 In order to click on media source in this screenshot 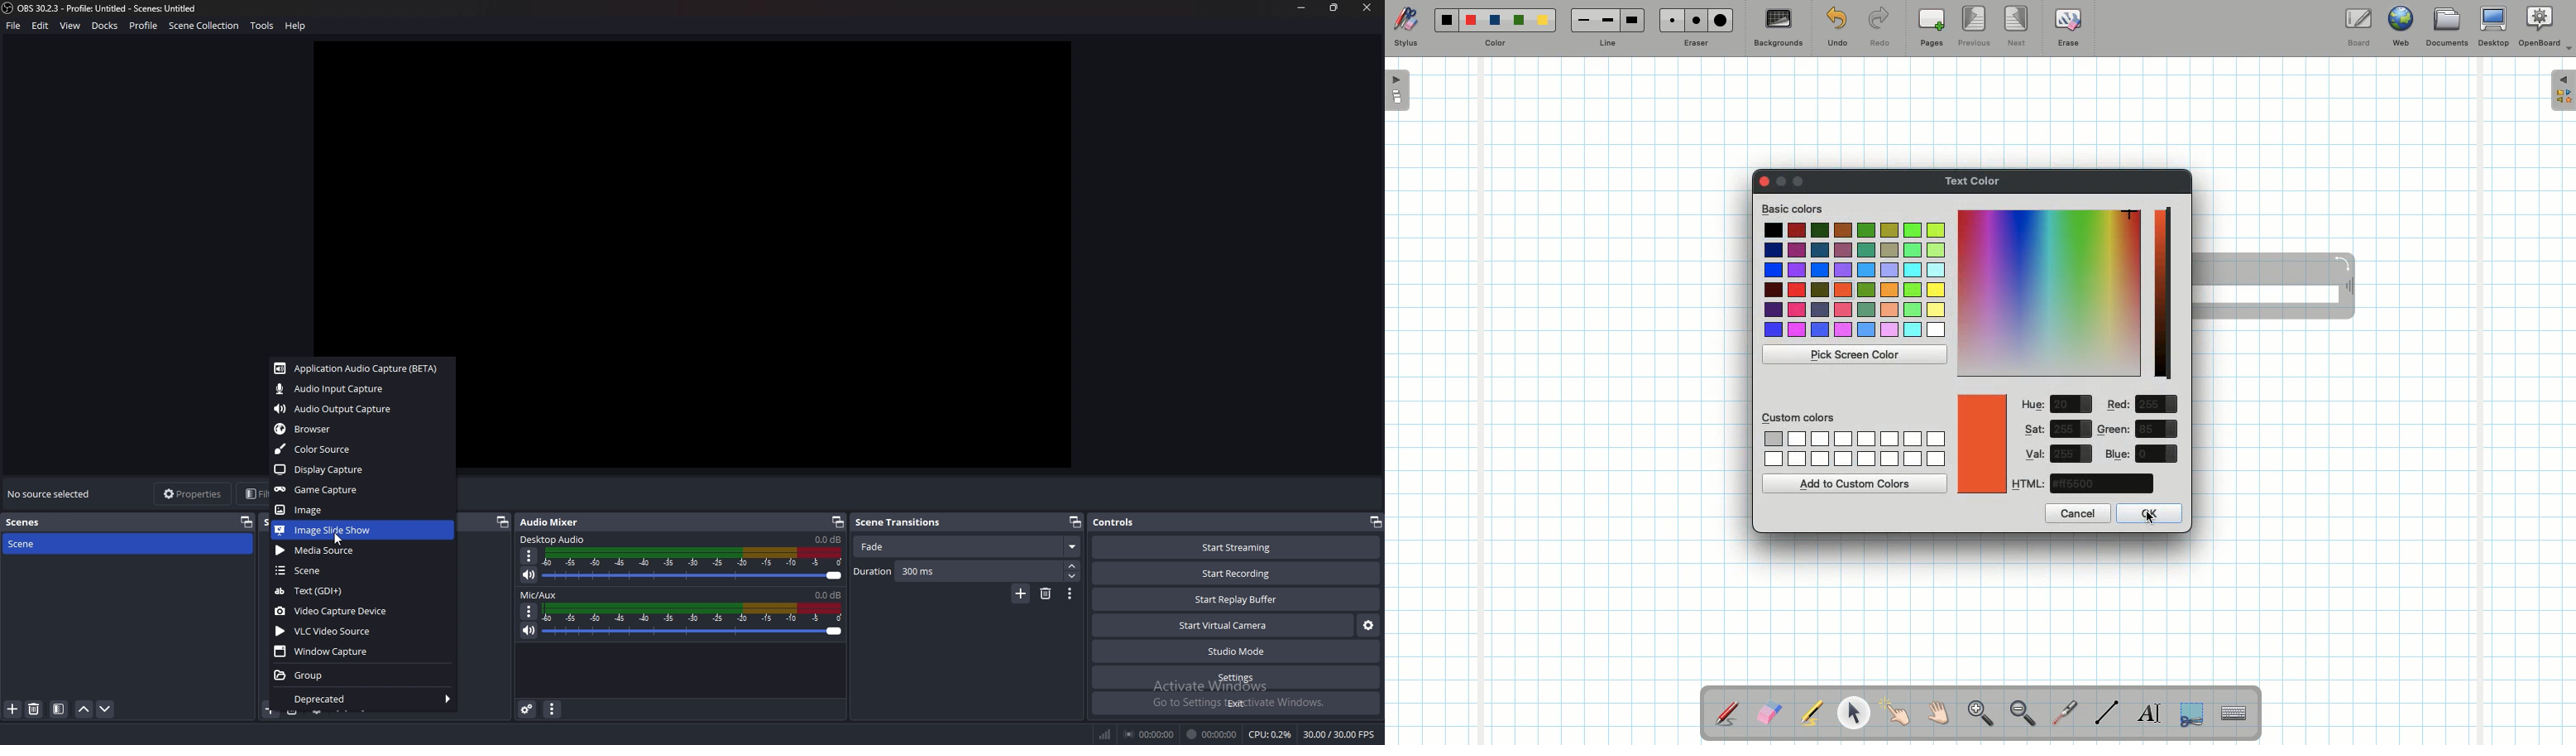, I will do `click(362, 550)`.